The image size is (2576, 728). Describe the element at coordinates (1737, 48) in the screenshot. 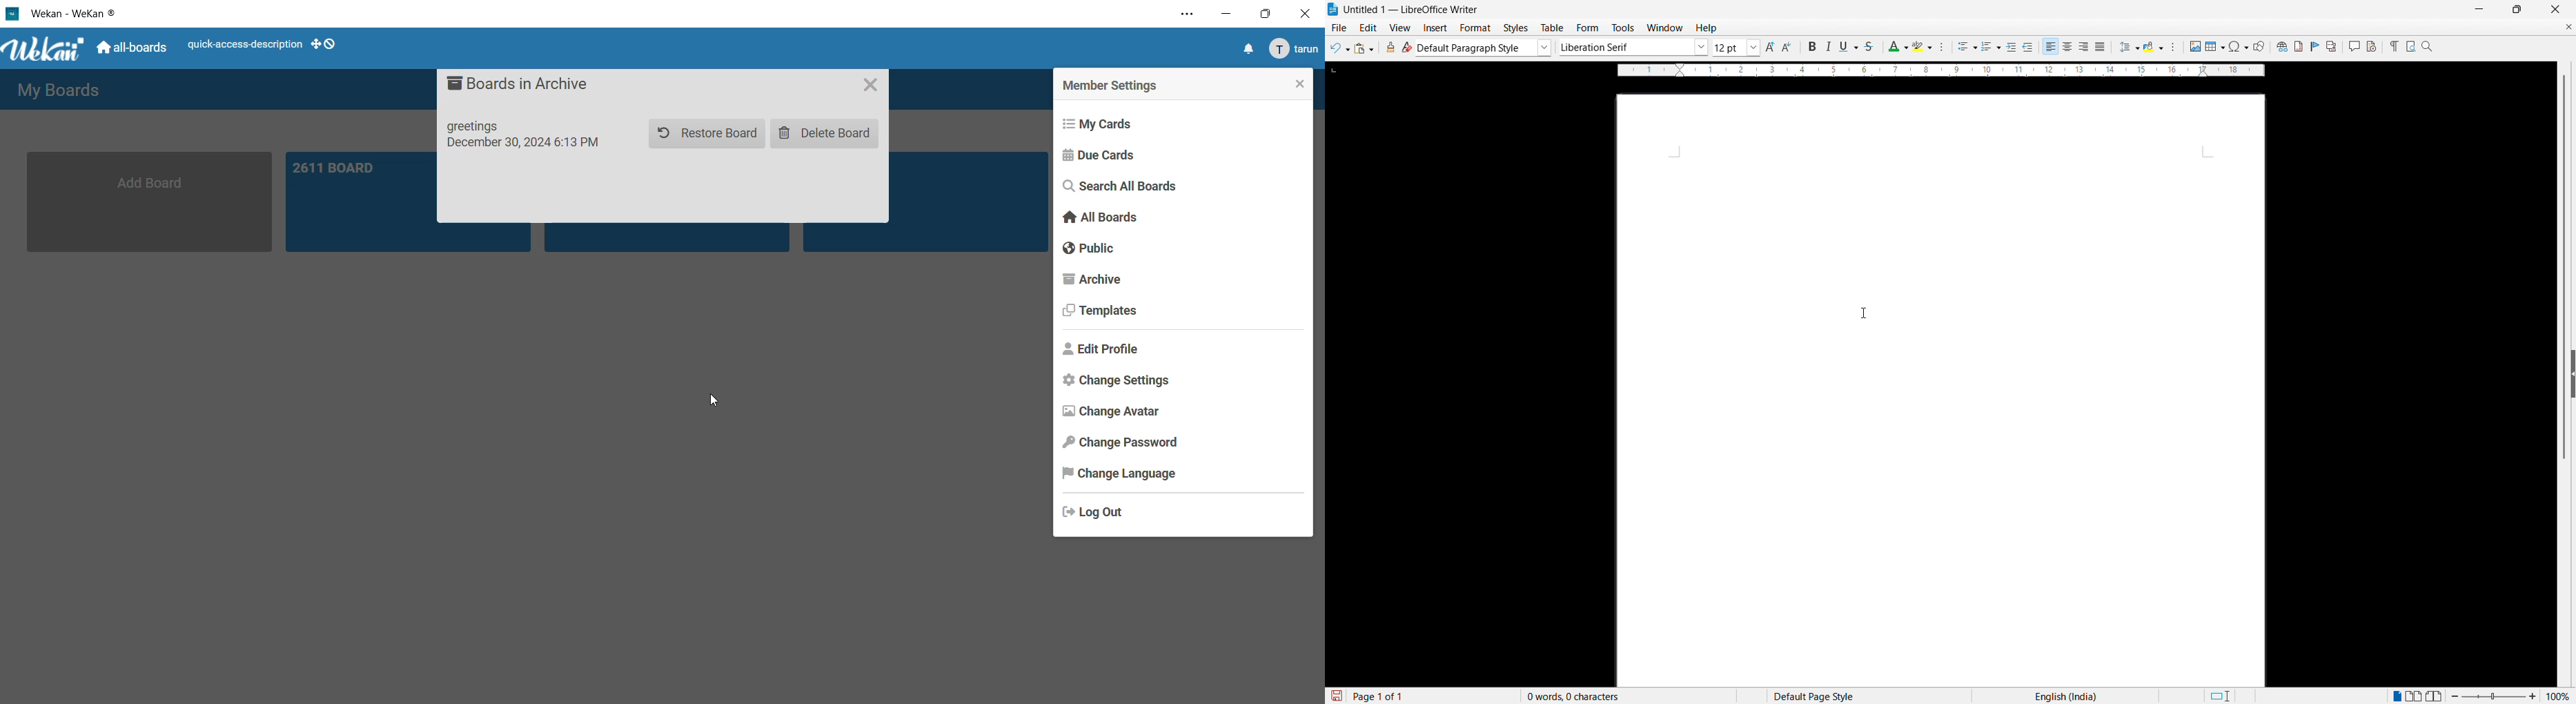

I see `Set font size ` at that location.